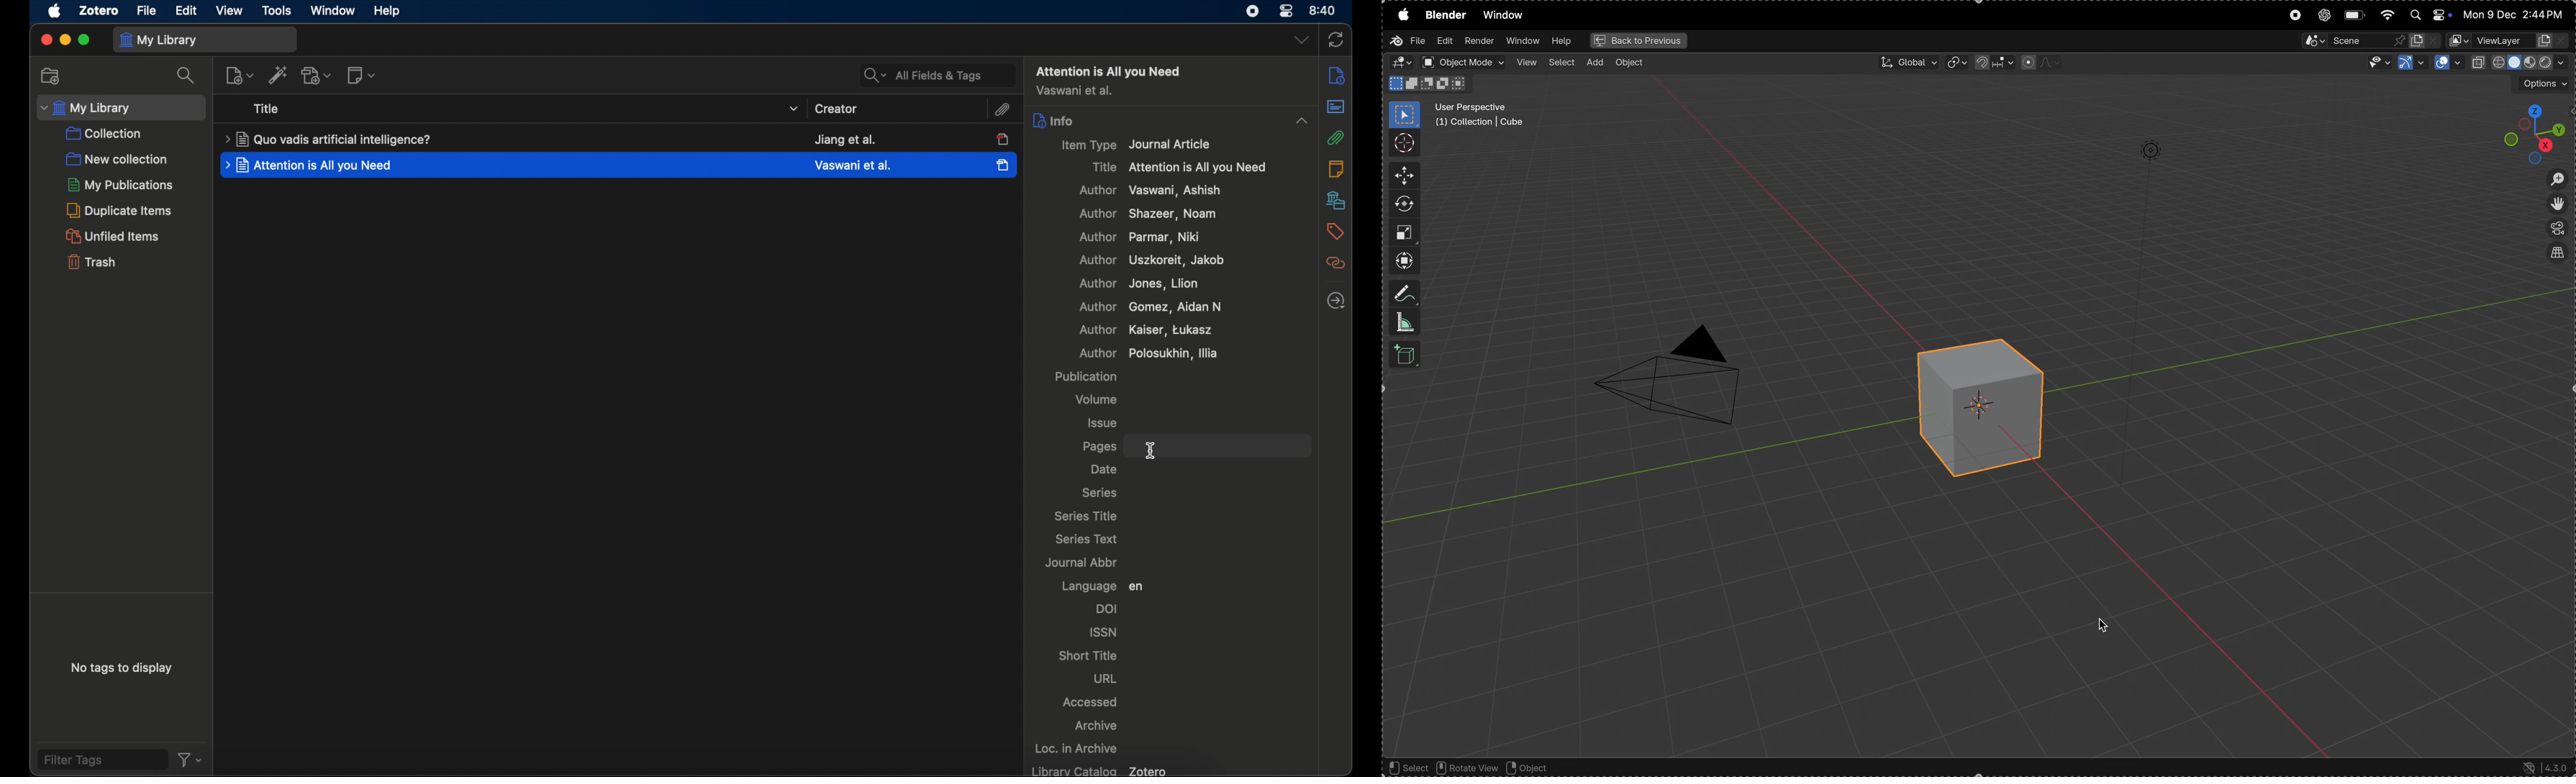 This screenshot has width=2576, height=784. I want to click on library catalog zotero, so click(1101, 770).